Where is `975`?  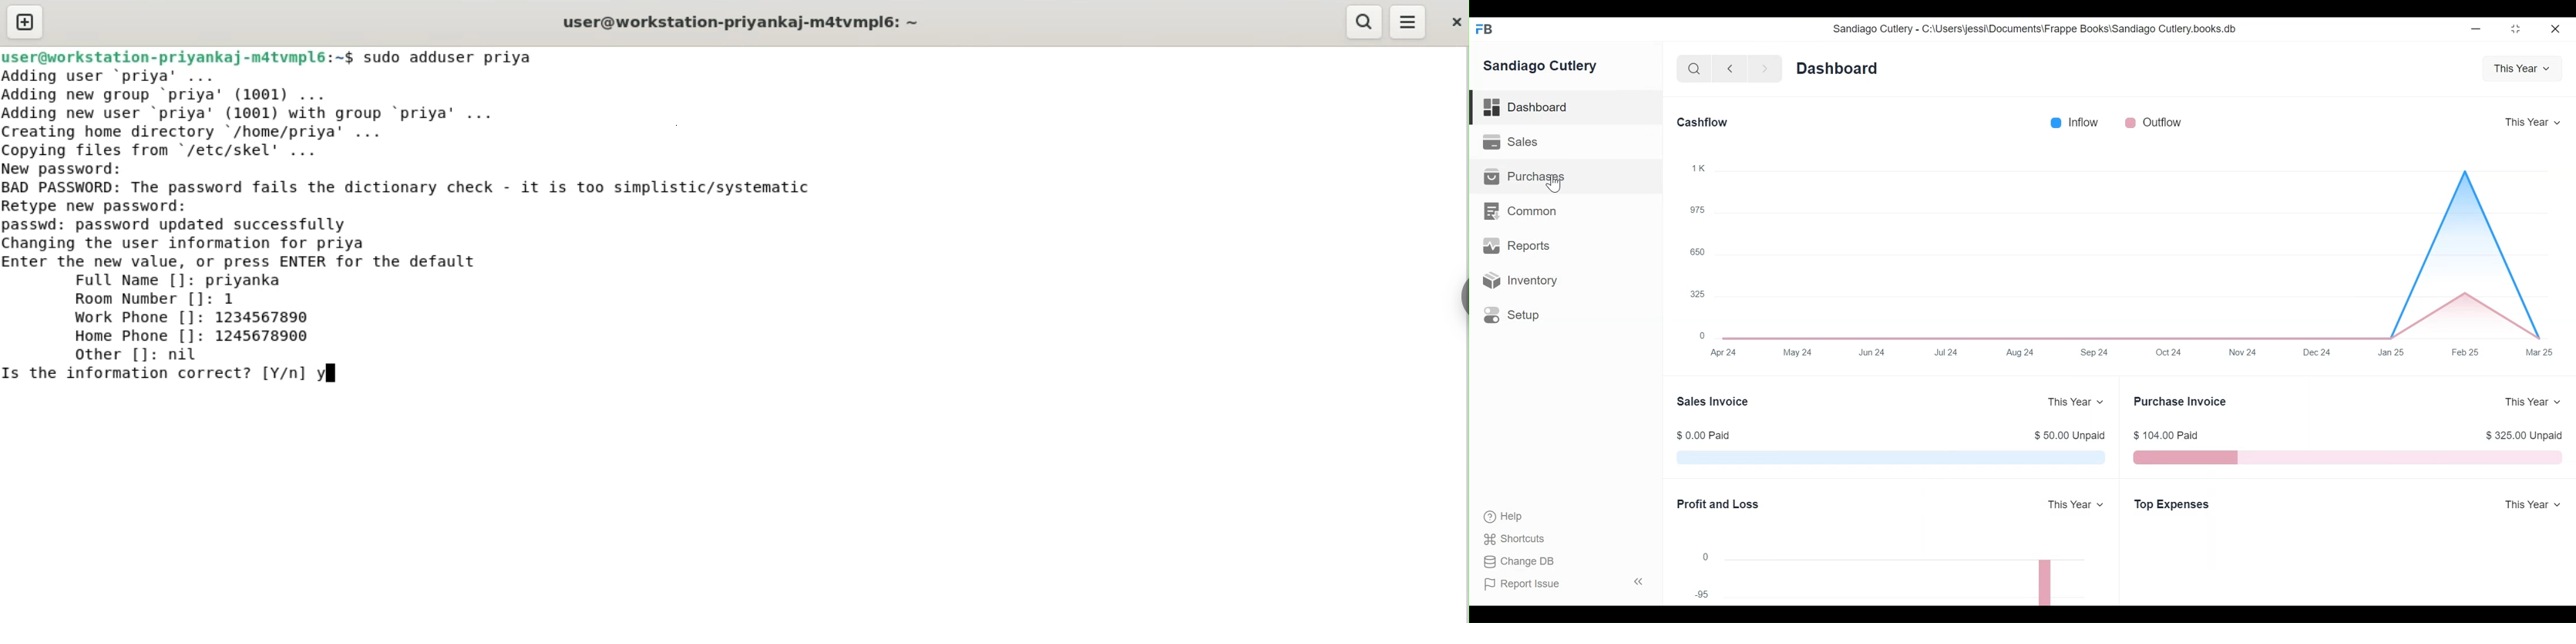 975 is located at coordinates (1695, 207).